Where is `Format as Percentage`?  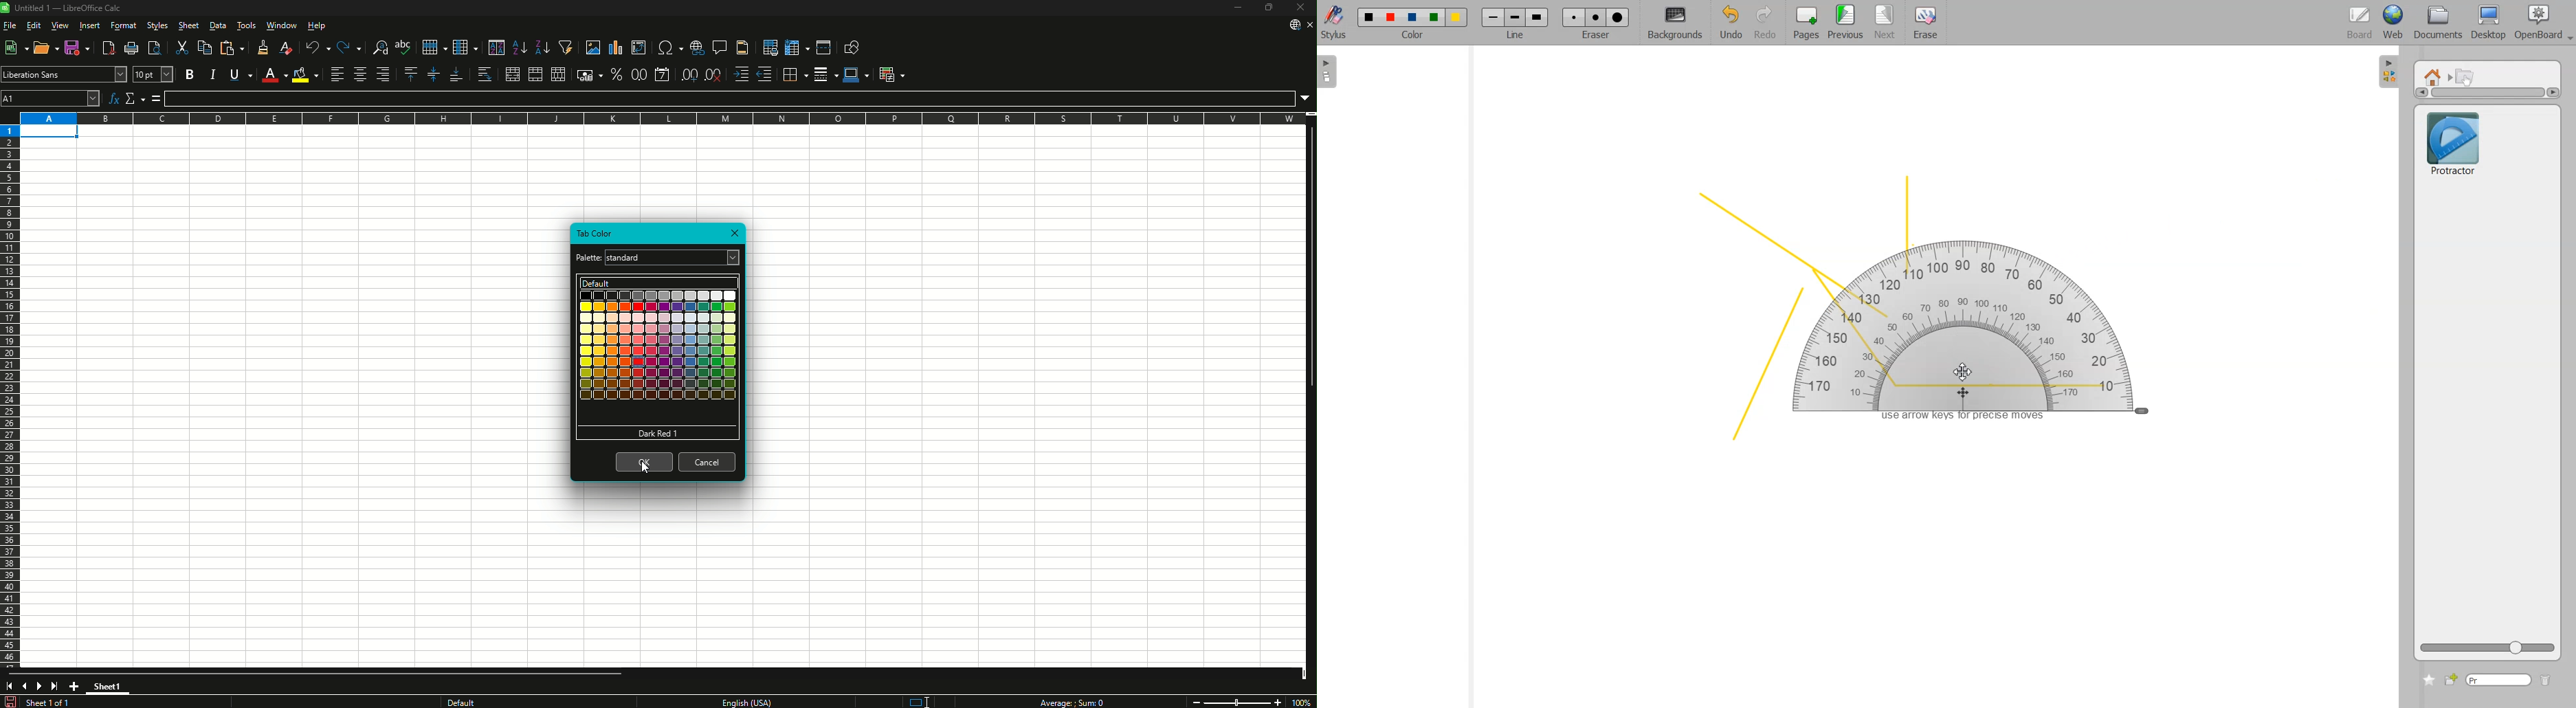
Format as Percentage is located at coordinates (617, 74).